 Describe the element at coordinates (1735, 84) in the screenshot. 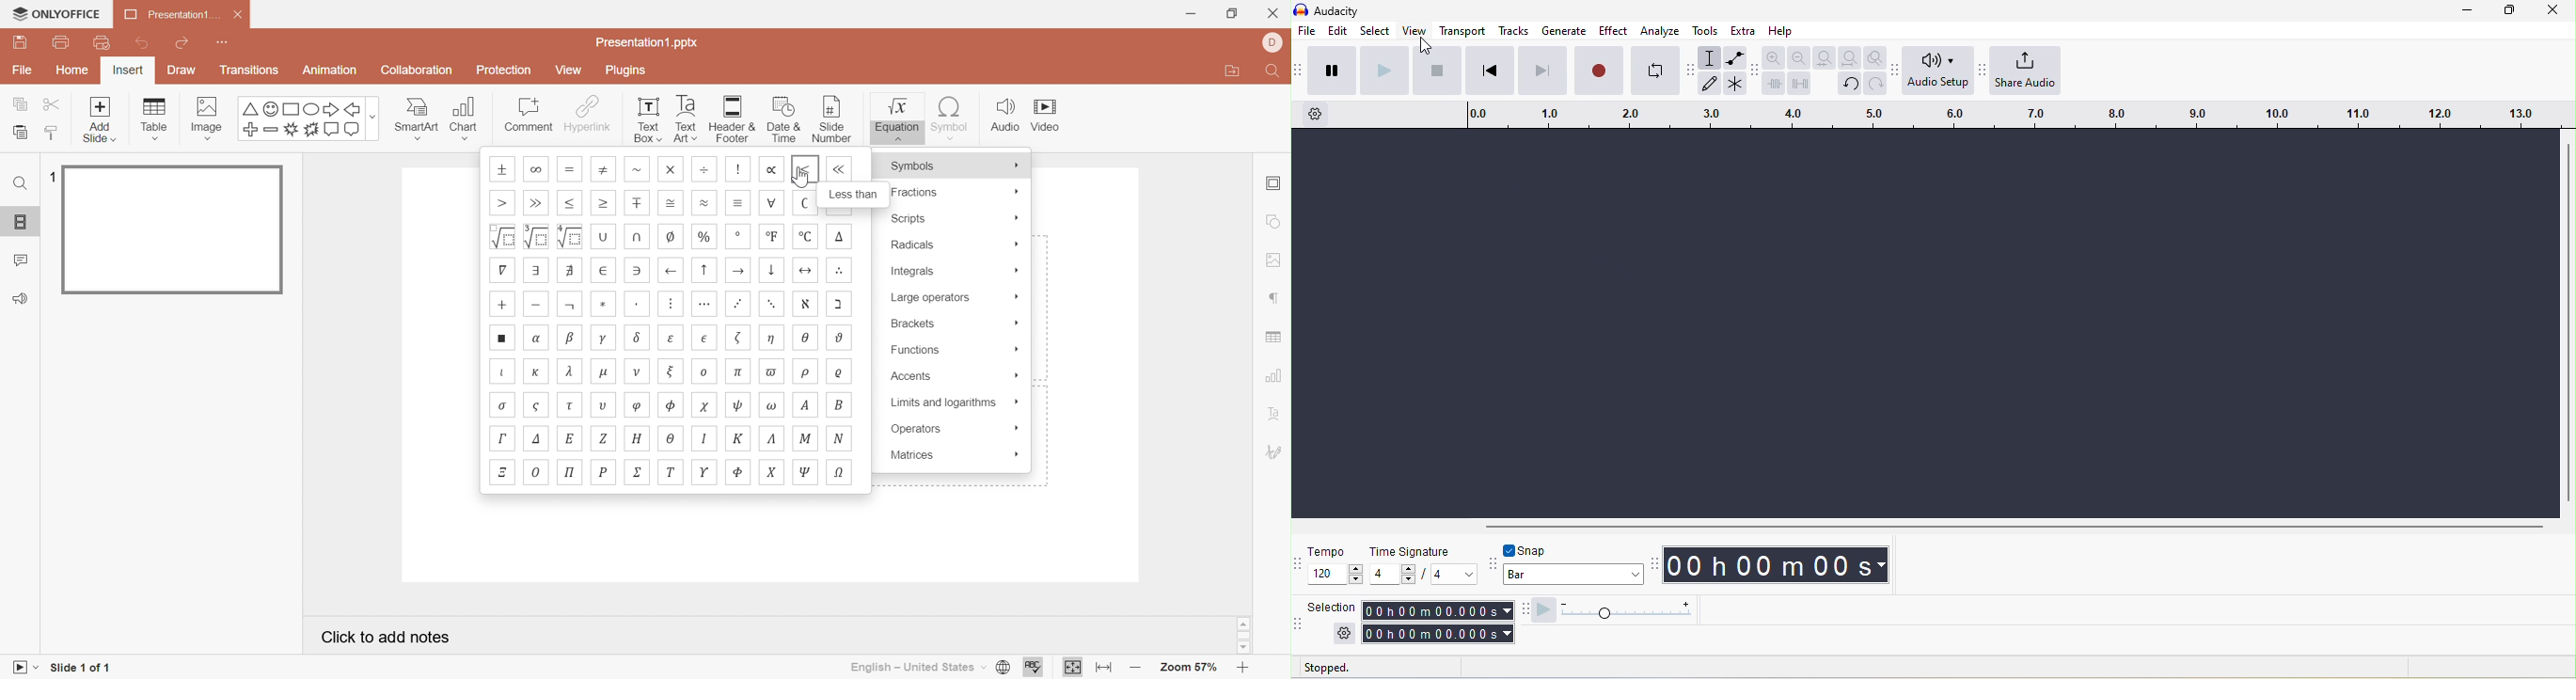

I see `multi-tool` at that location.